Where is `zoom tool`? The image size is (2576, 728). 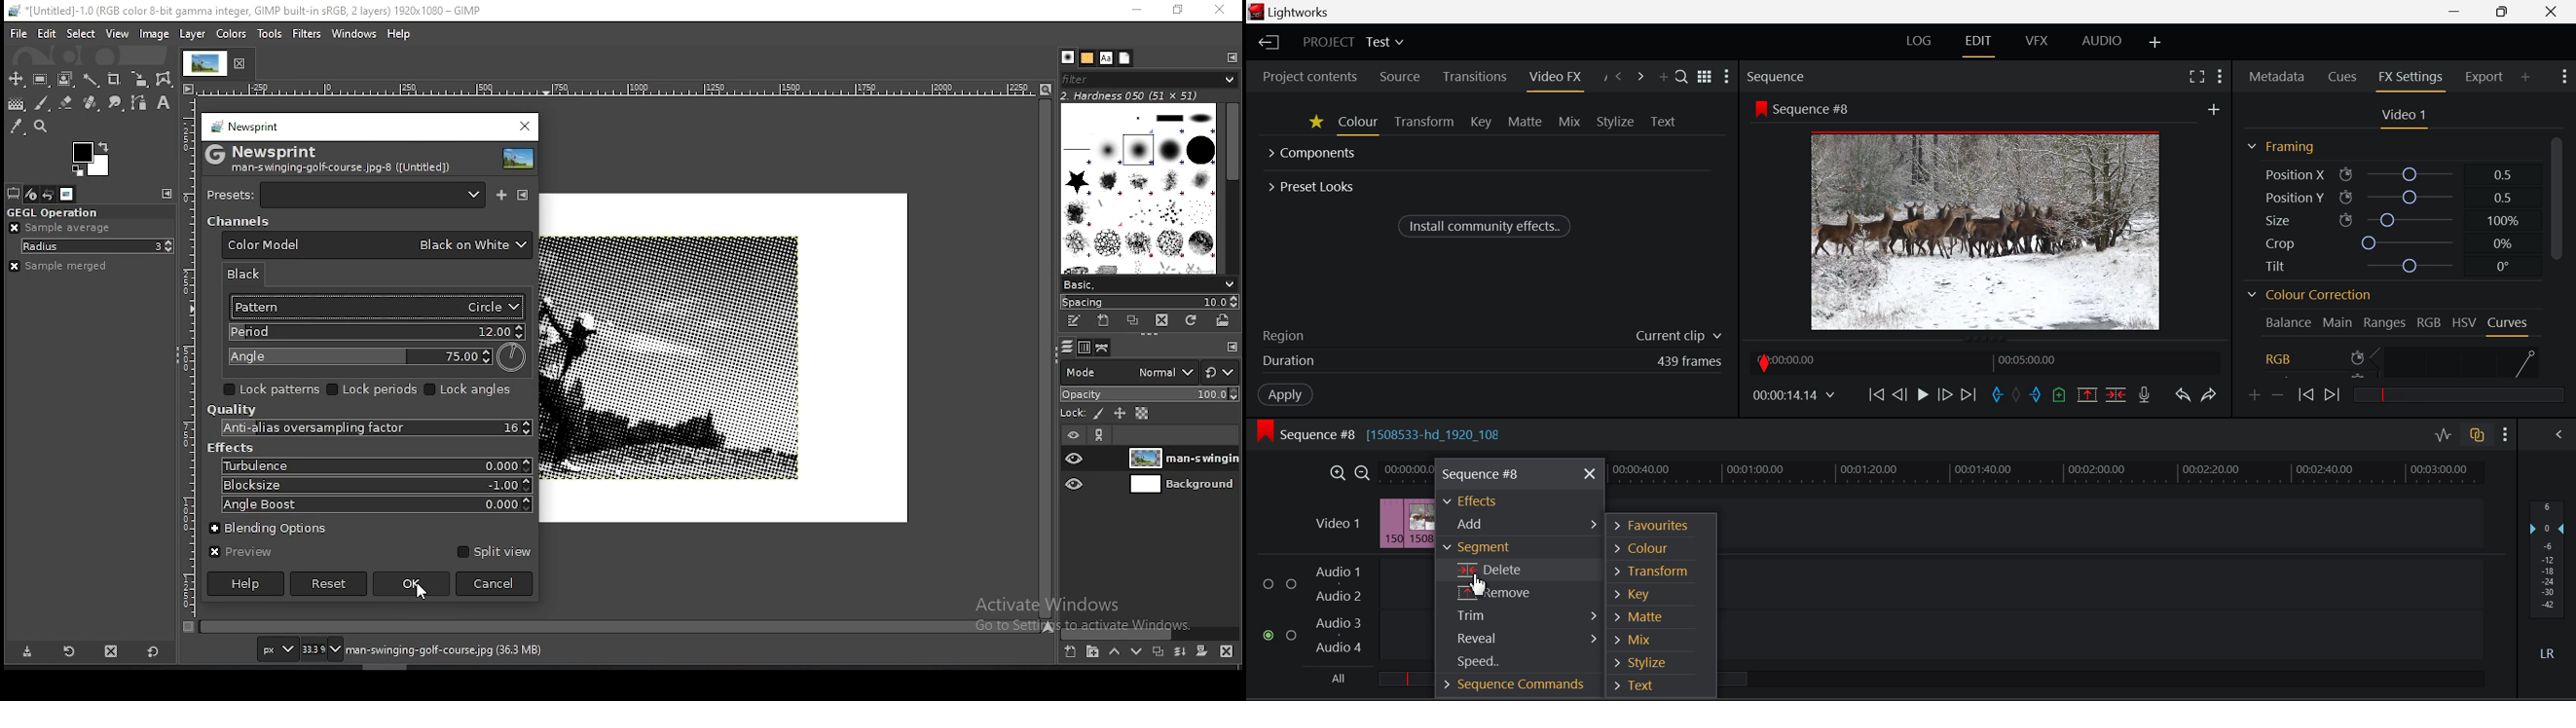
zoom tool is located at coordinates (40, 126).